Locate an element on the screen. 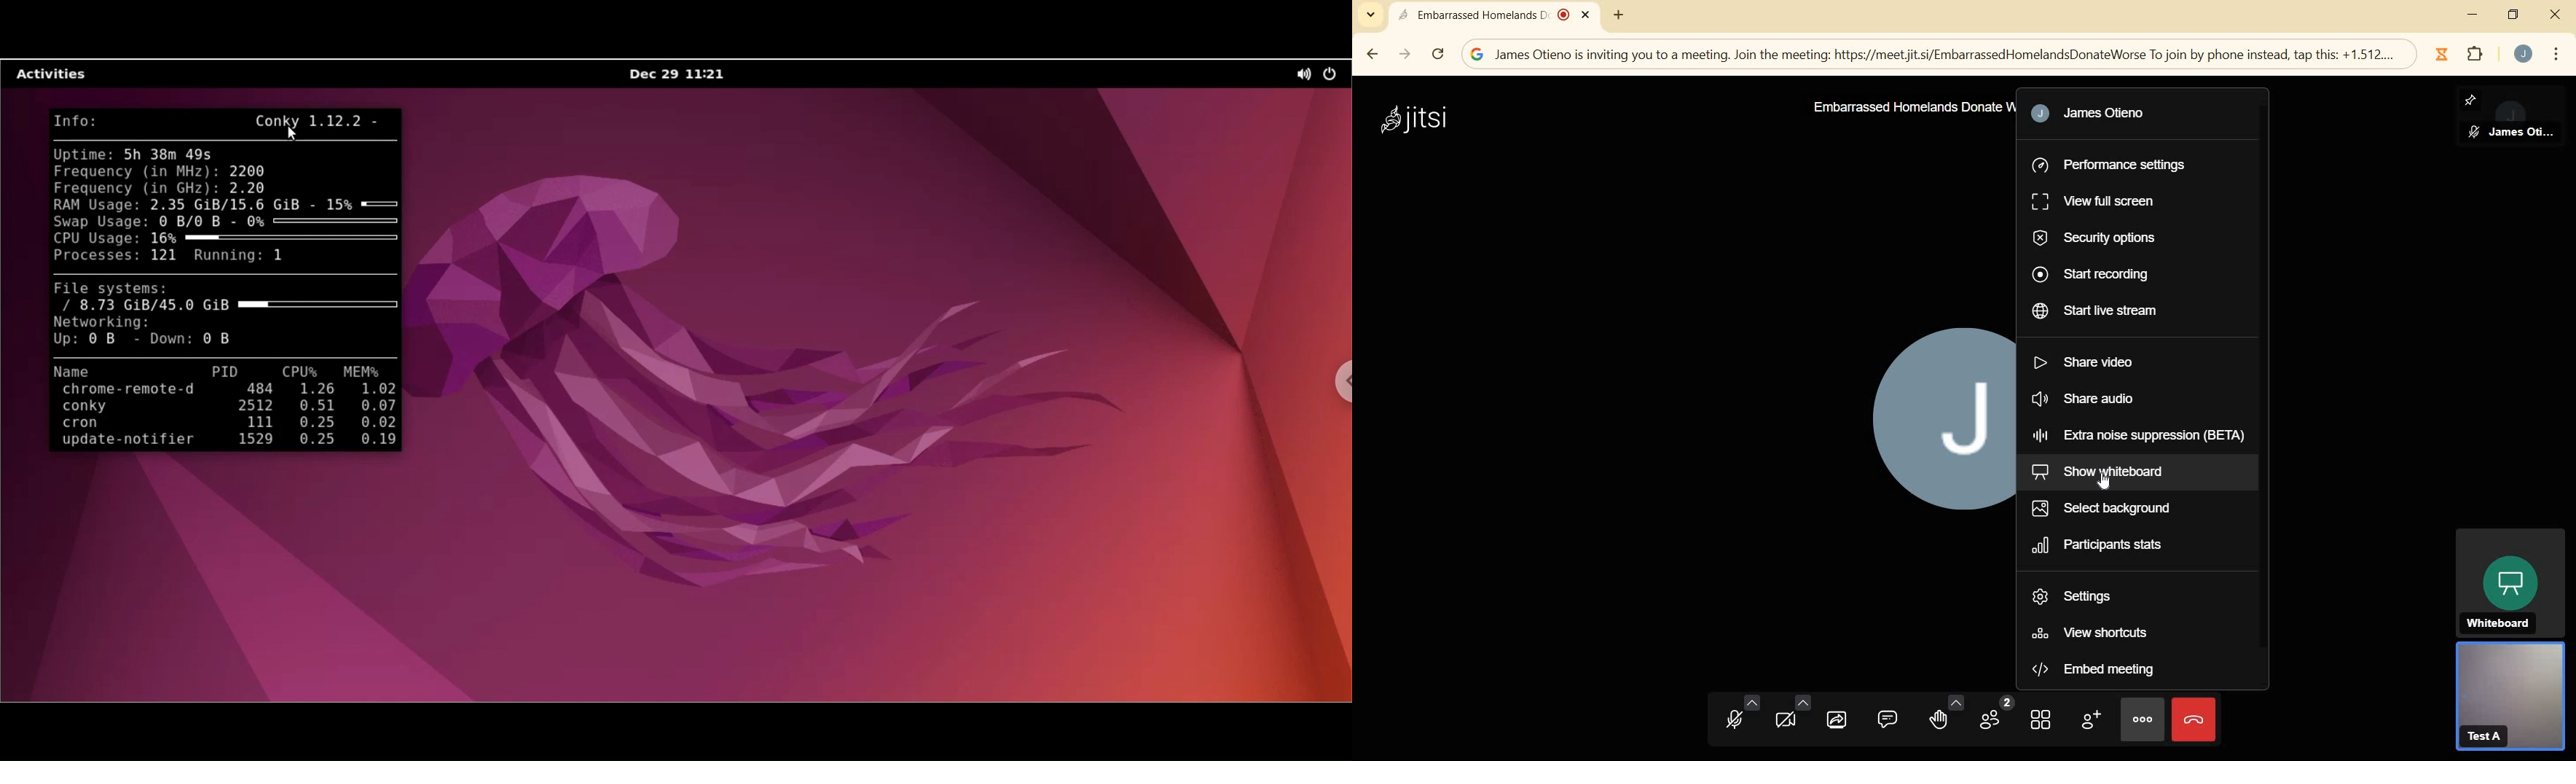  BACK is located at coordinates (1374, 52).